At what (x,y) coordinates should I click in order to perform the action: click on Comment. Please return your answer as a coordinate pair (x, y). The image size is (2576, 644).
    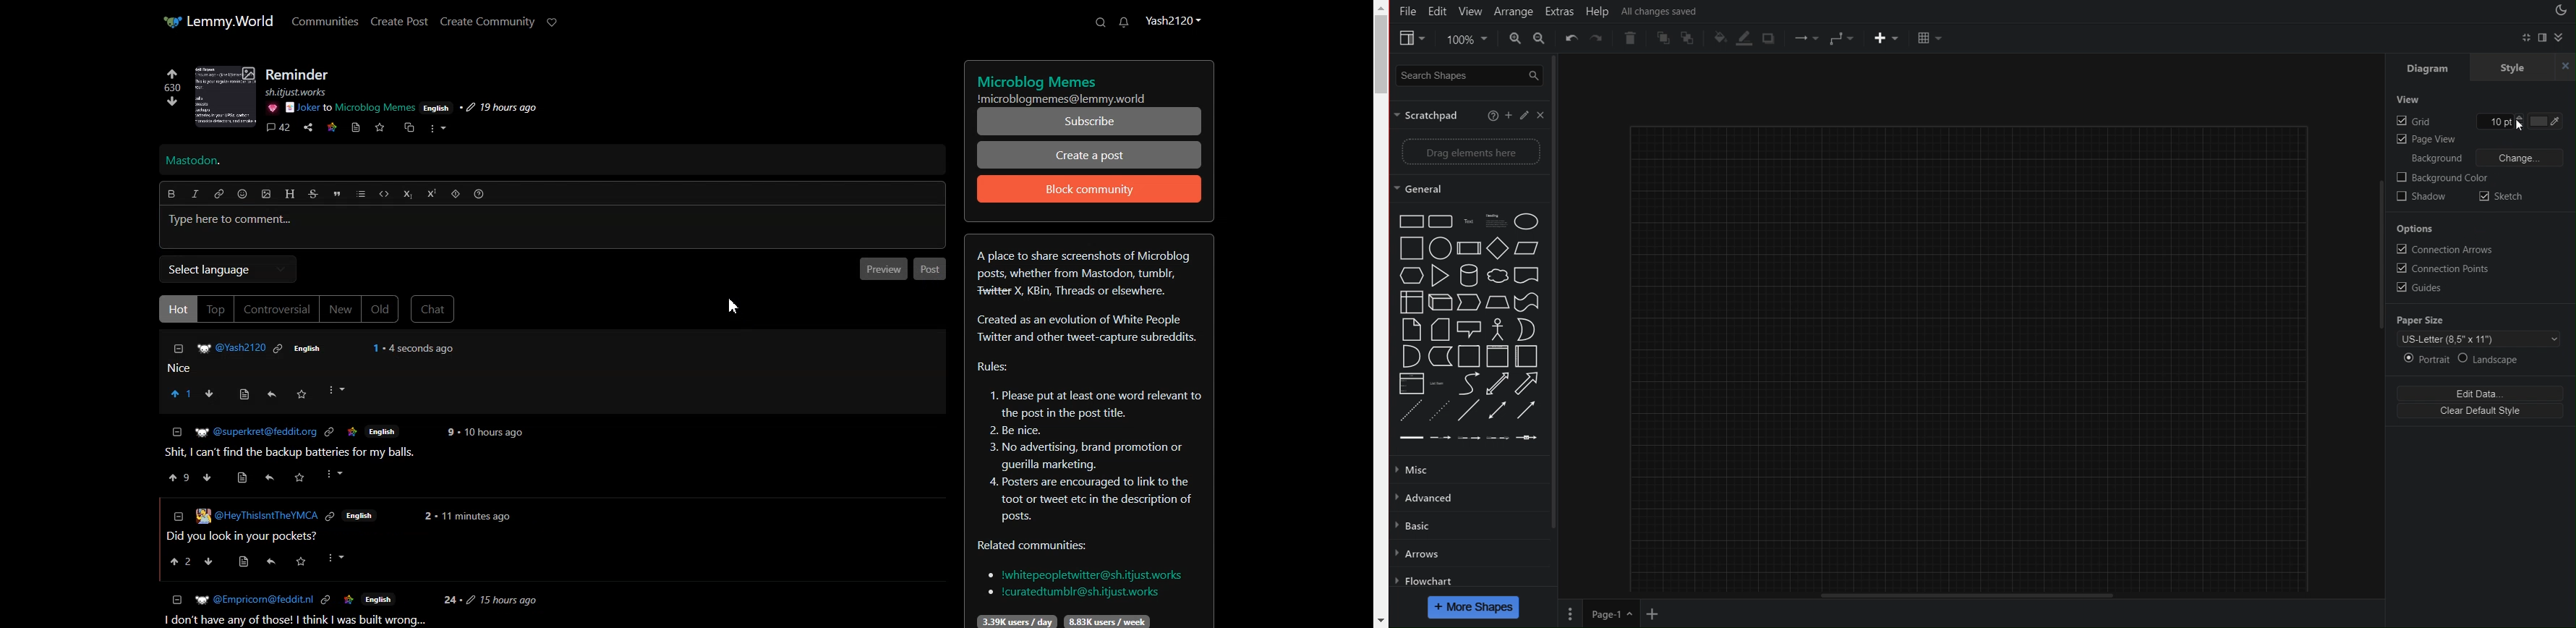
    Looking at the image, I should click on (278, 129).